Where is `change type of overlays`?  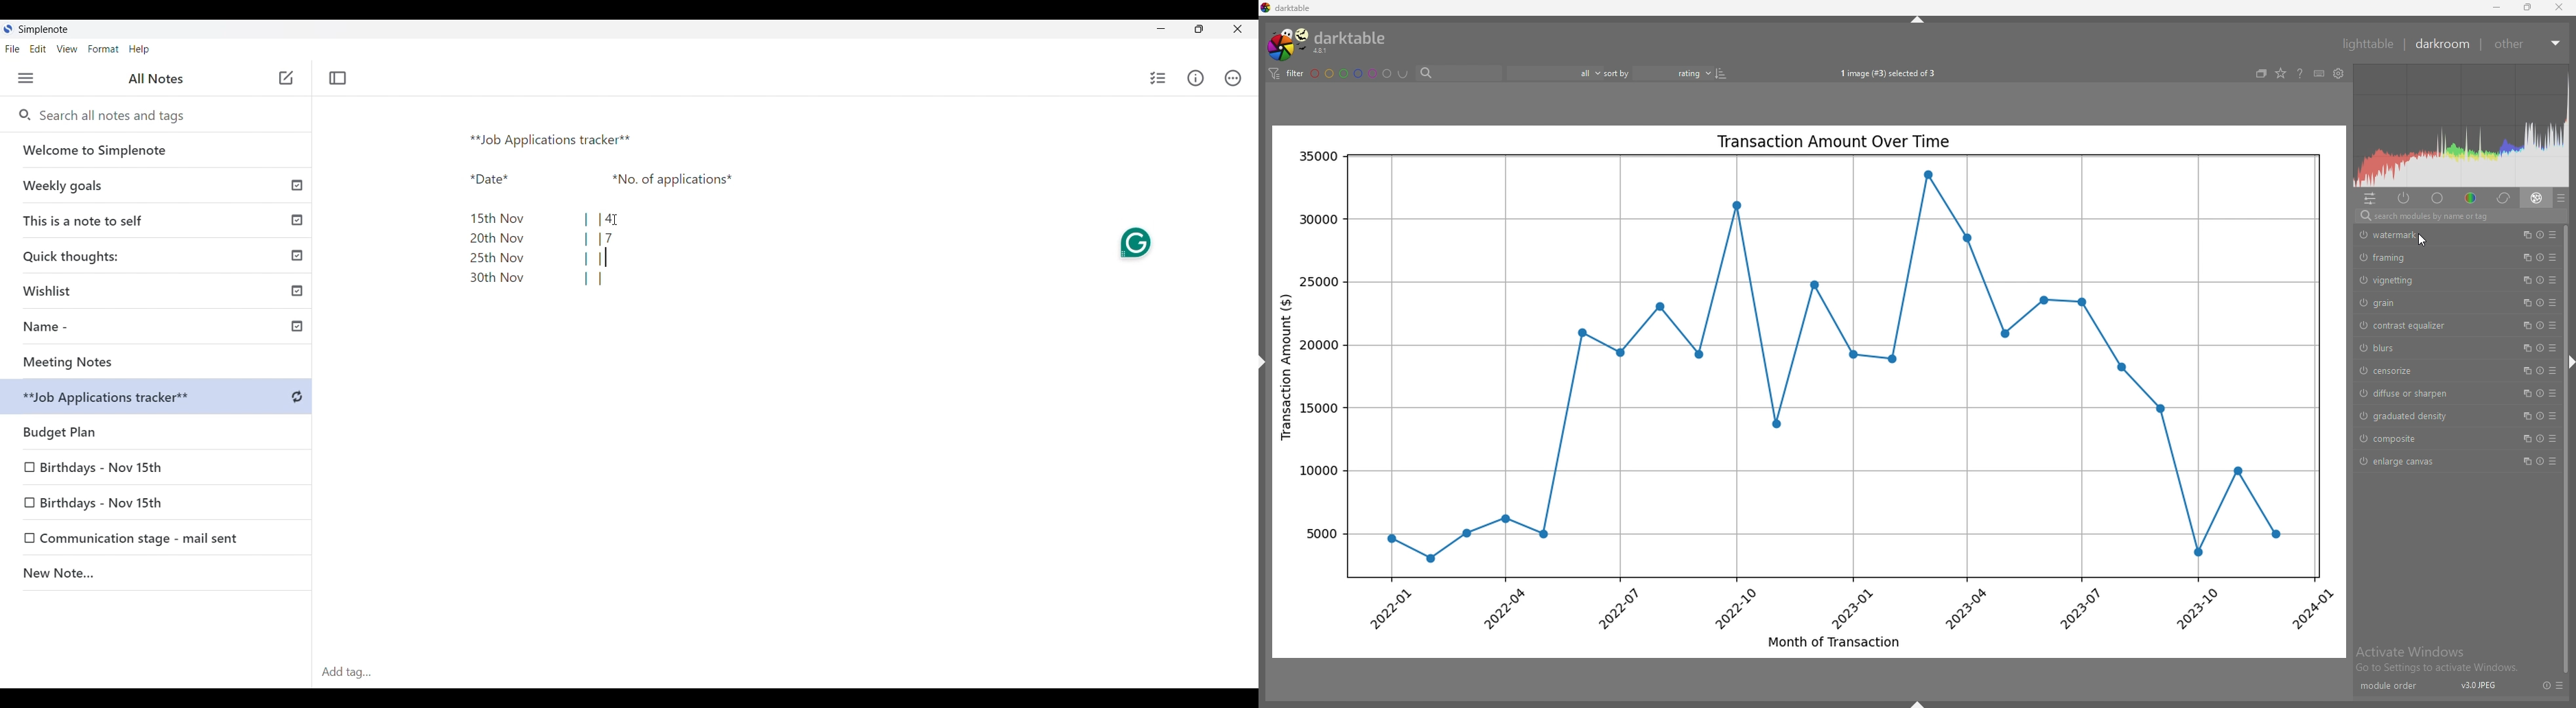 change type of overlays is located at coordinates (2282, 74).